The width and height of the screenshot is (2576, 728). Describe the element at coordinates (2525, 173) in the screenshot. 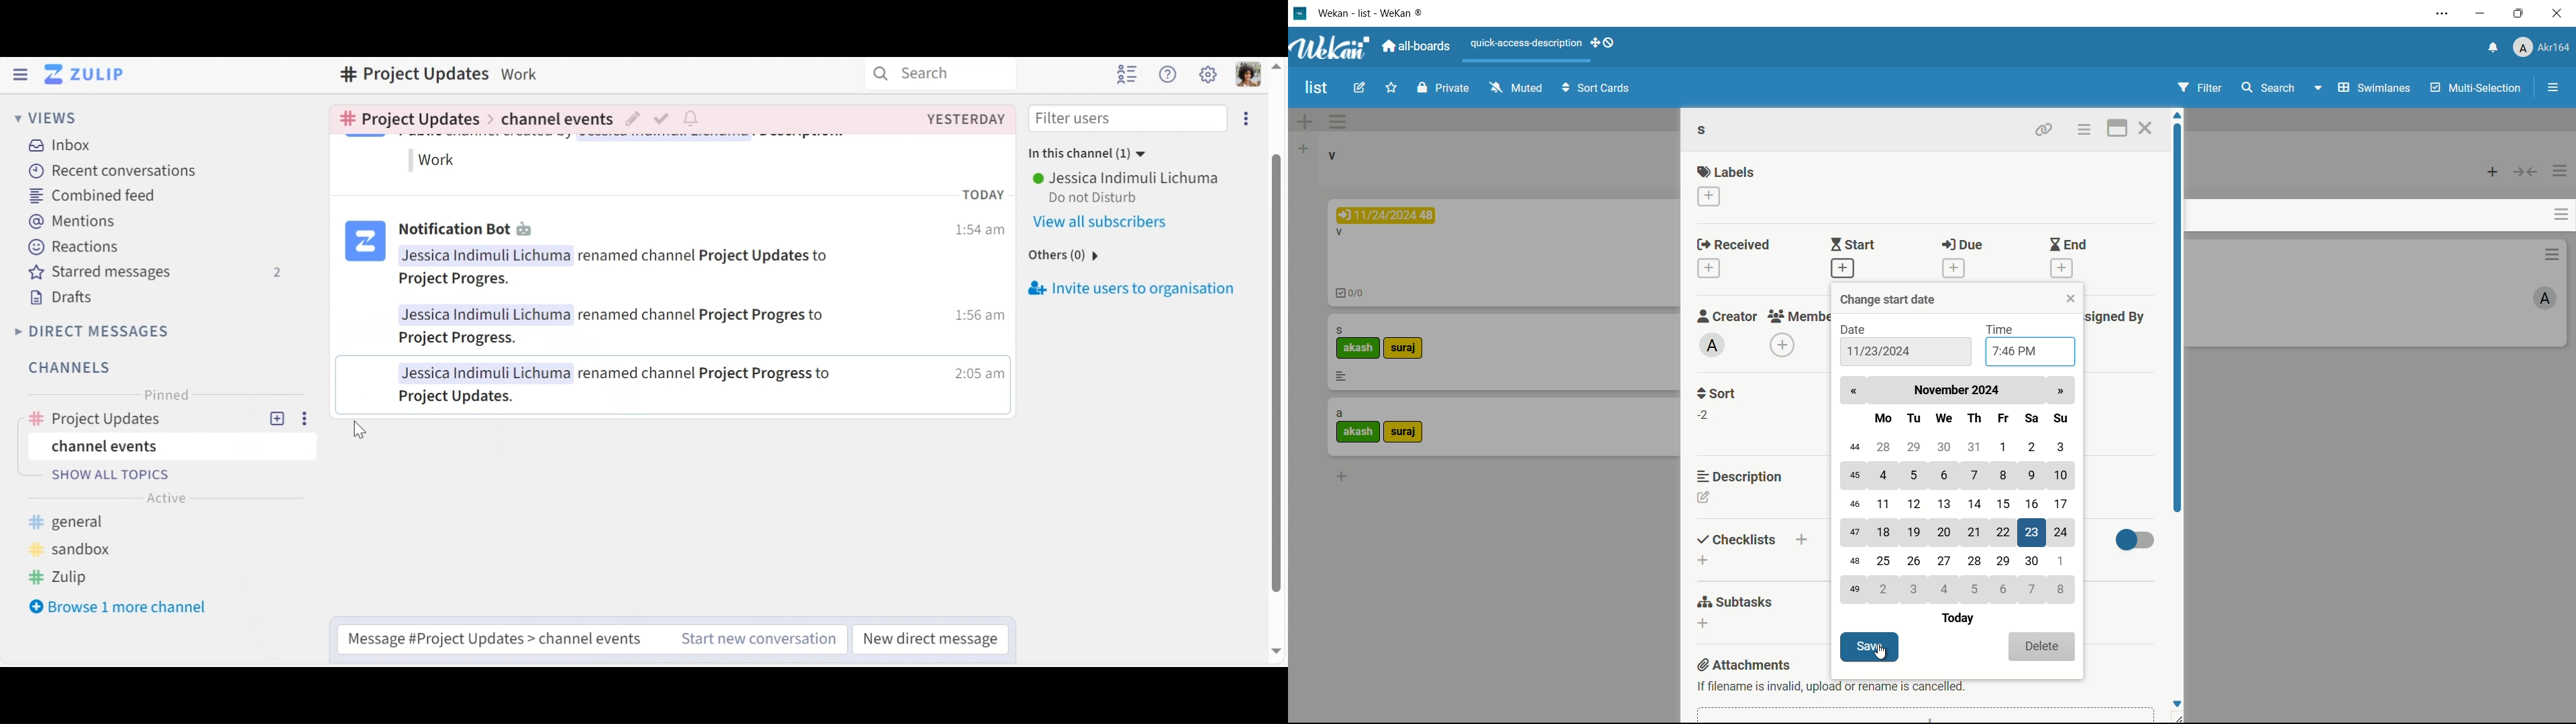

I see `collapse` at that location.